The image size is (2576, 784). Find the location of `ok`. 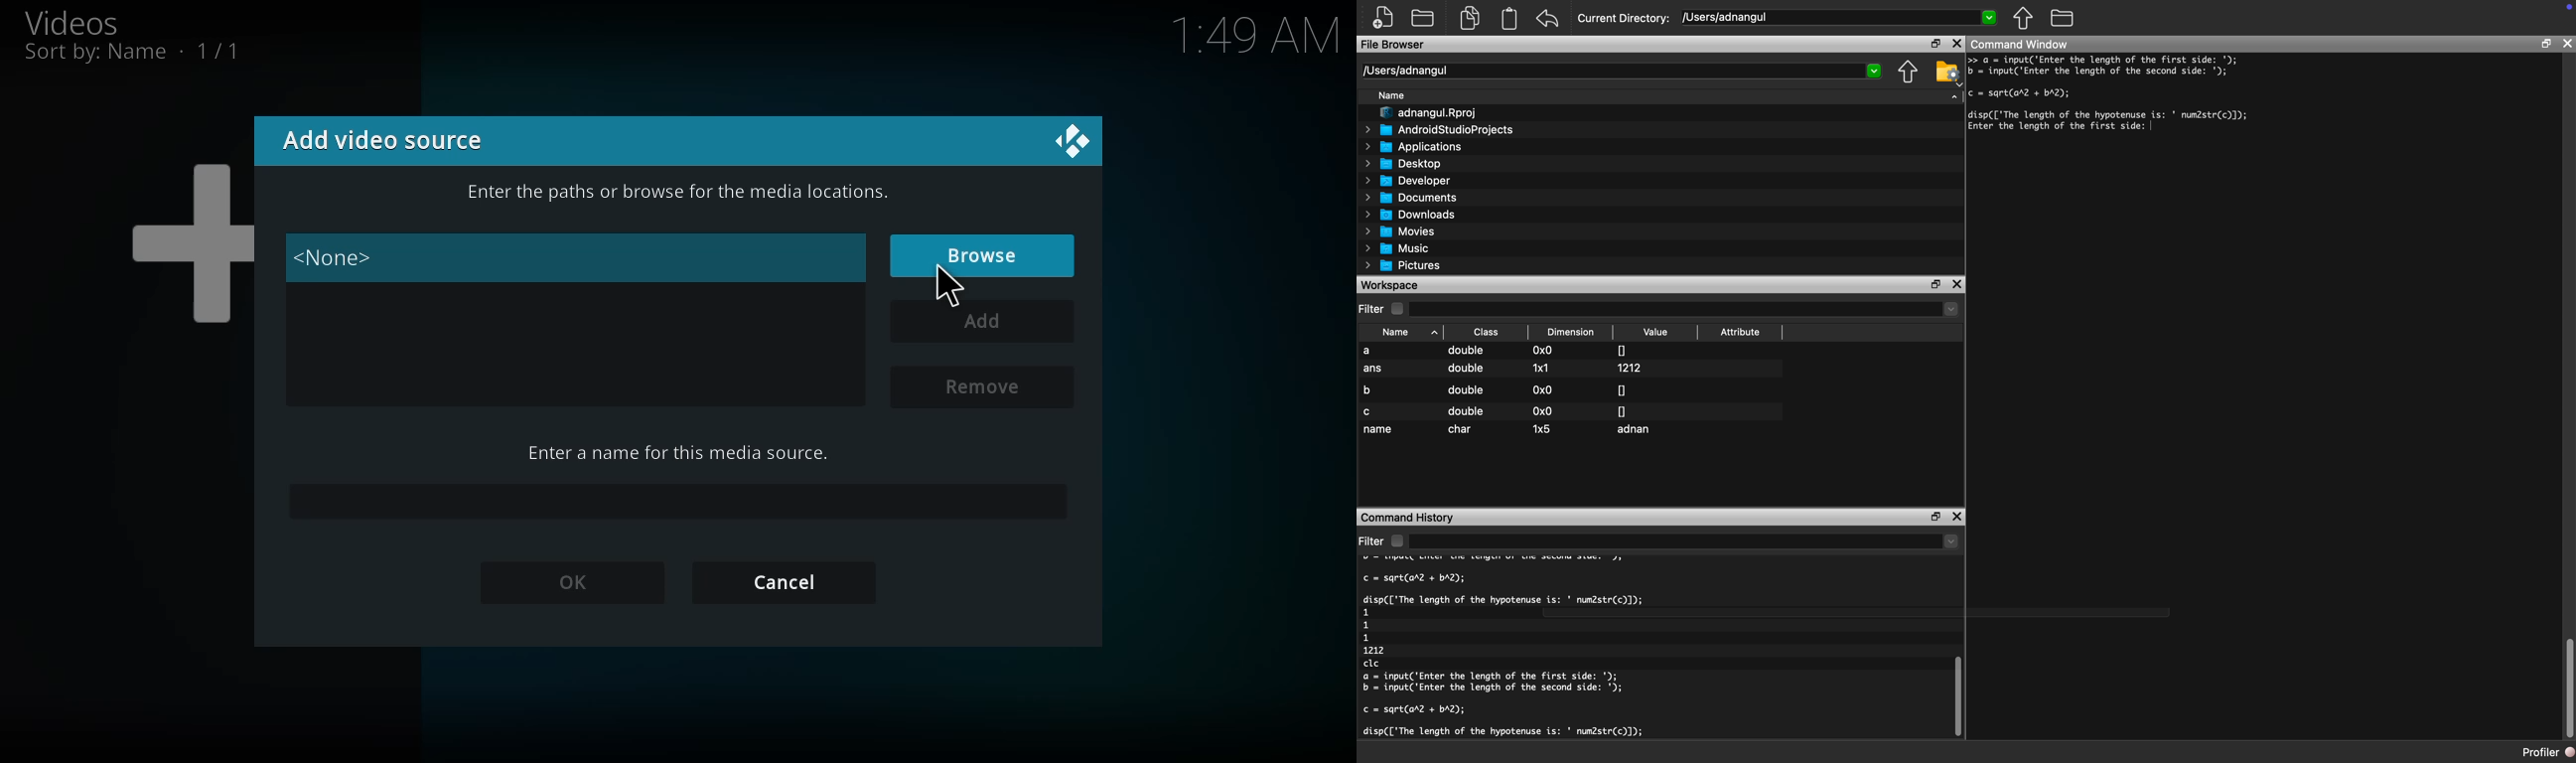

ok is located at coordinates (574, 583).